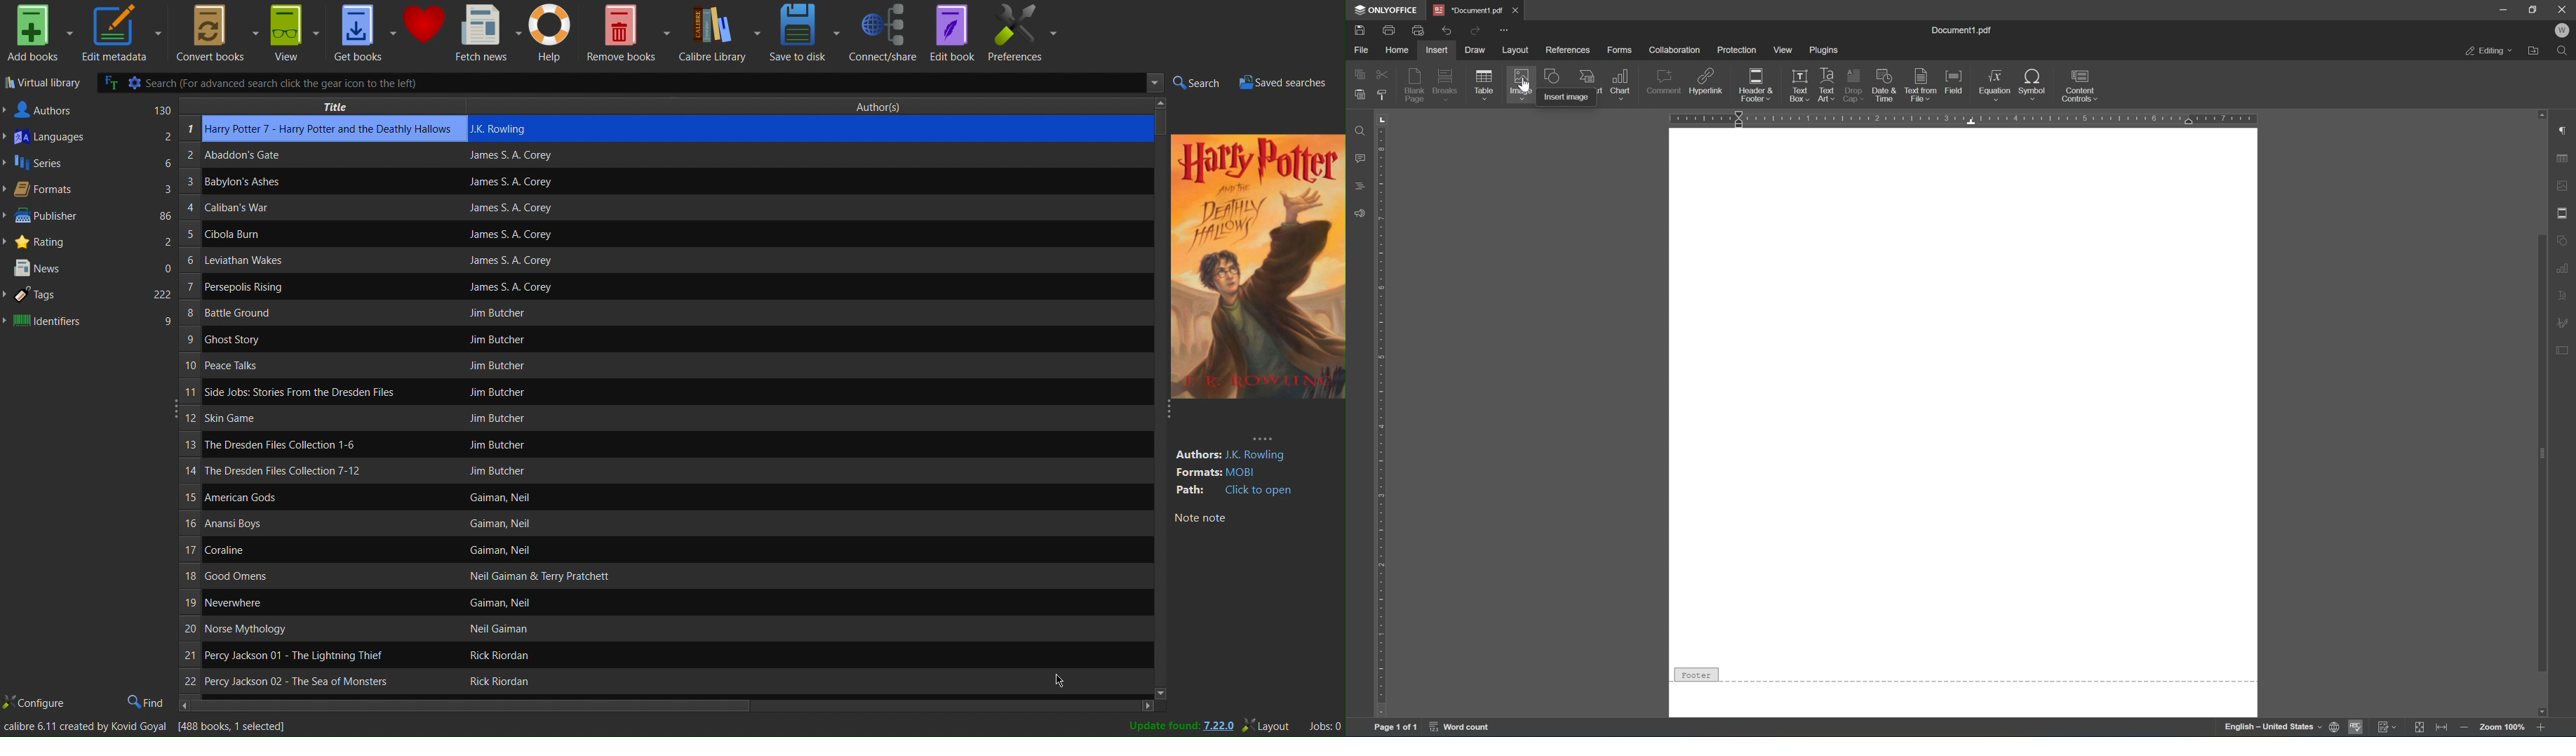  What do you see at coordinates (312, 157) in the screenshot?
I see `Book name` at bounding box center [312, 157].